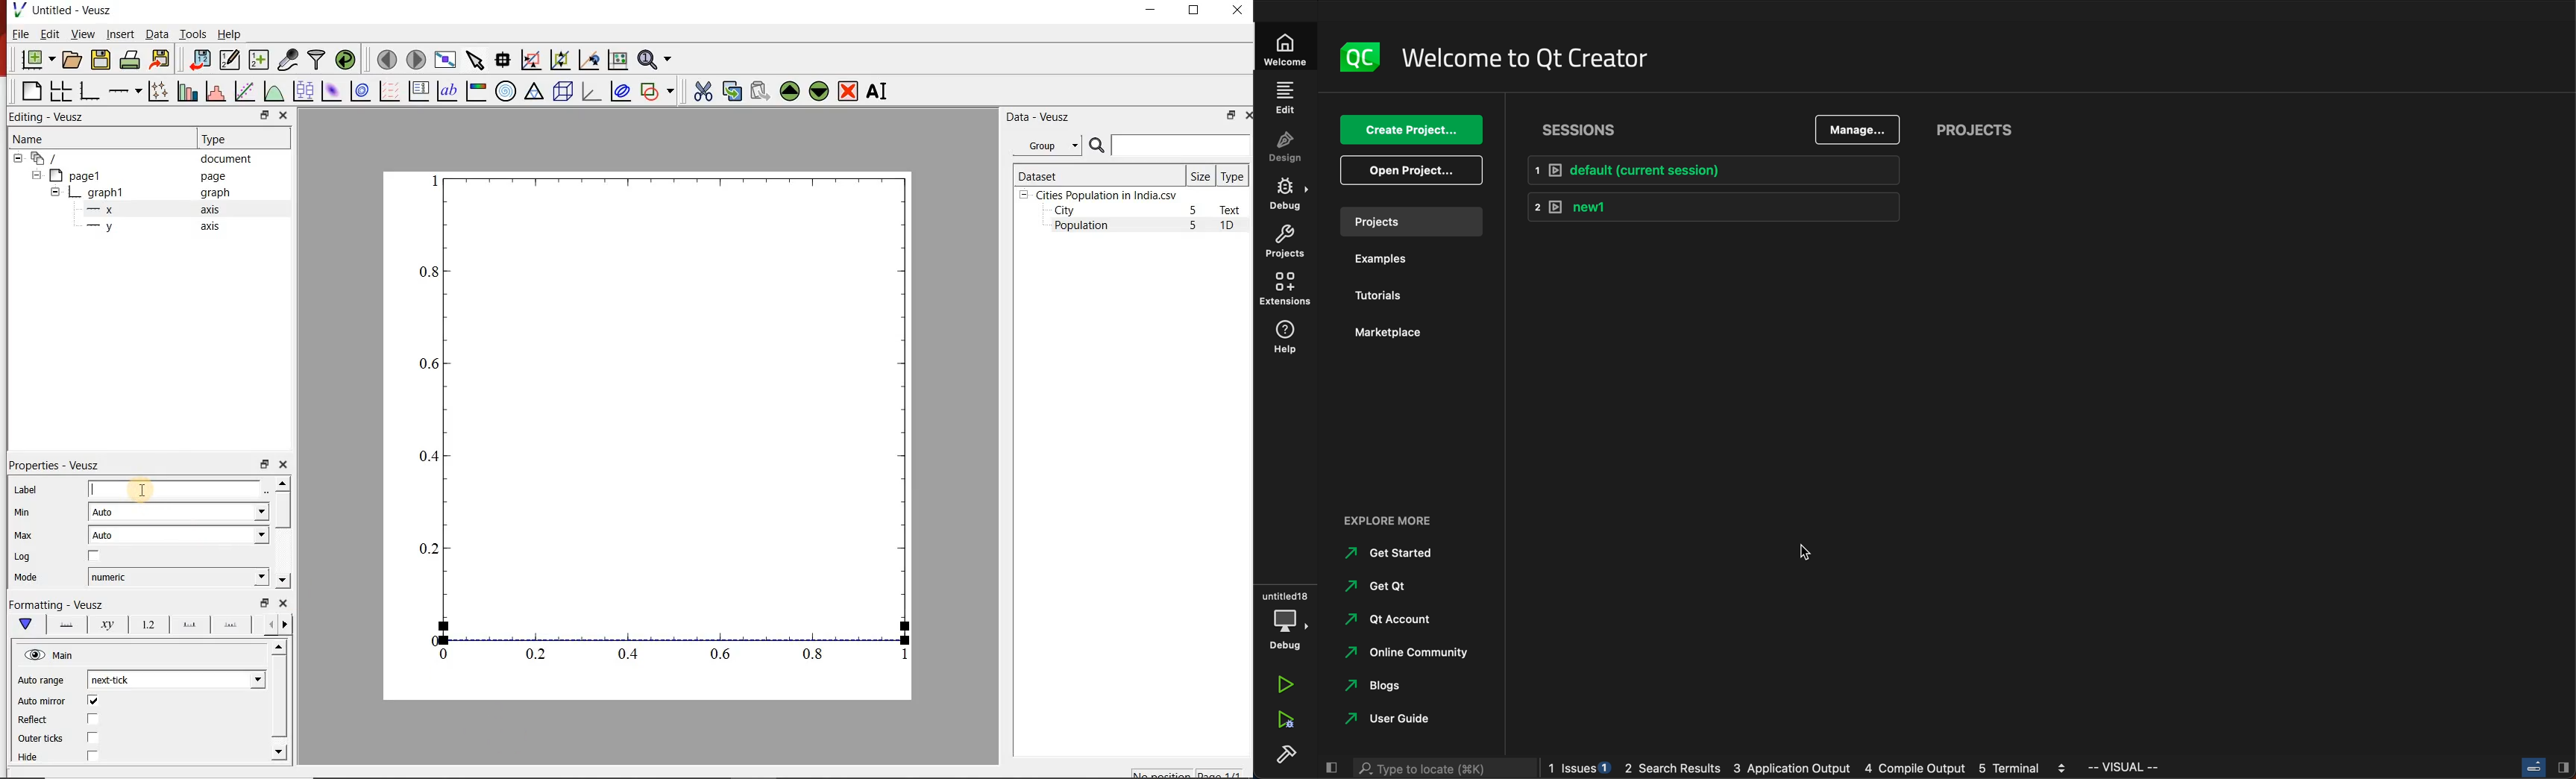  What do you see at coordinates (1284, 618) in the screenshot?
I see `debug` at bounding box center [1284, 618].